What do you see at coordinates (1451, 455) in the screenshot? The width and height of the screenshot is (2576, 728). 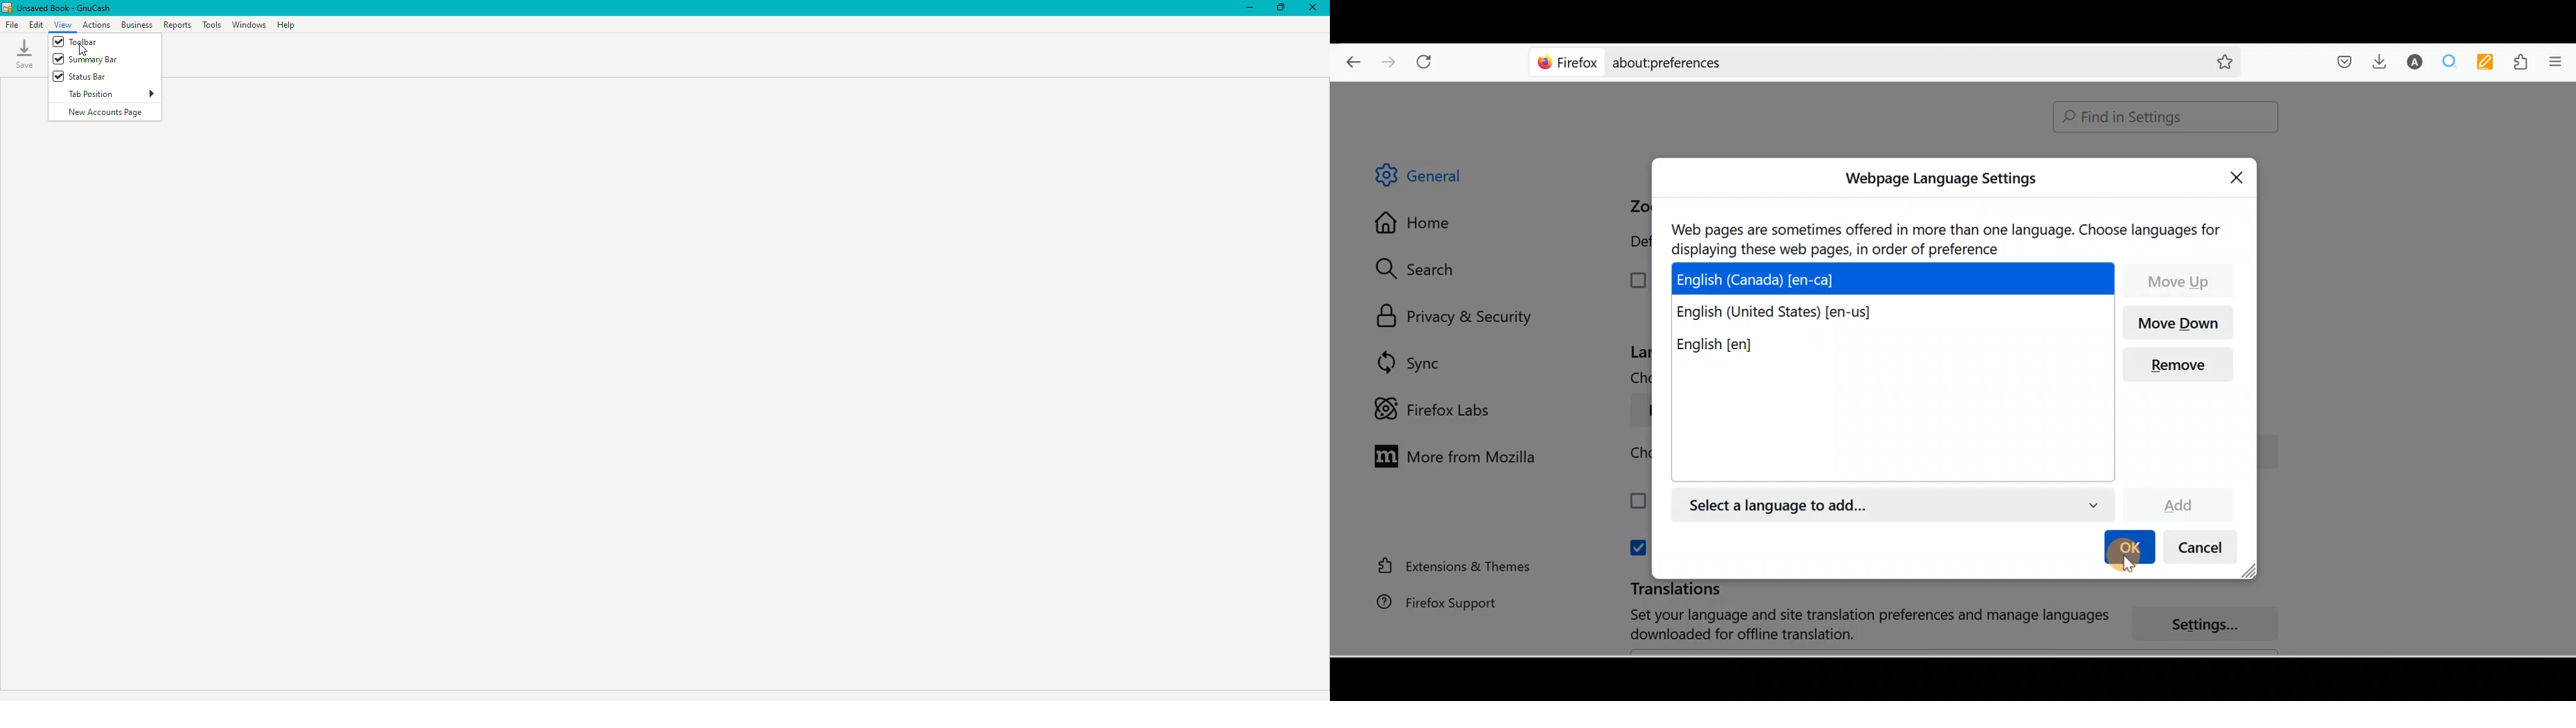 I see `More from Mozilla` at bounding box center [1451, 455].